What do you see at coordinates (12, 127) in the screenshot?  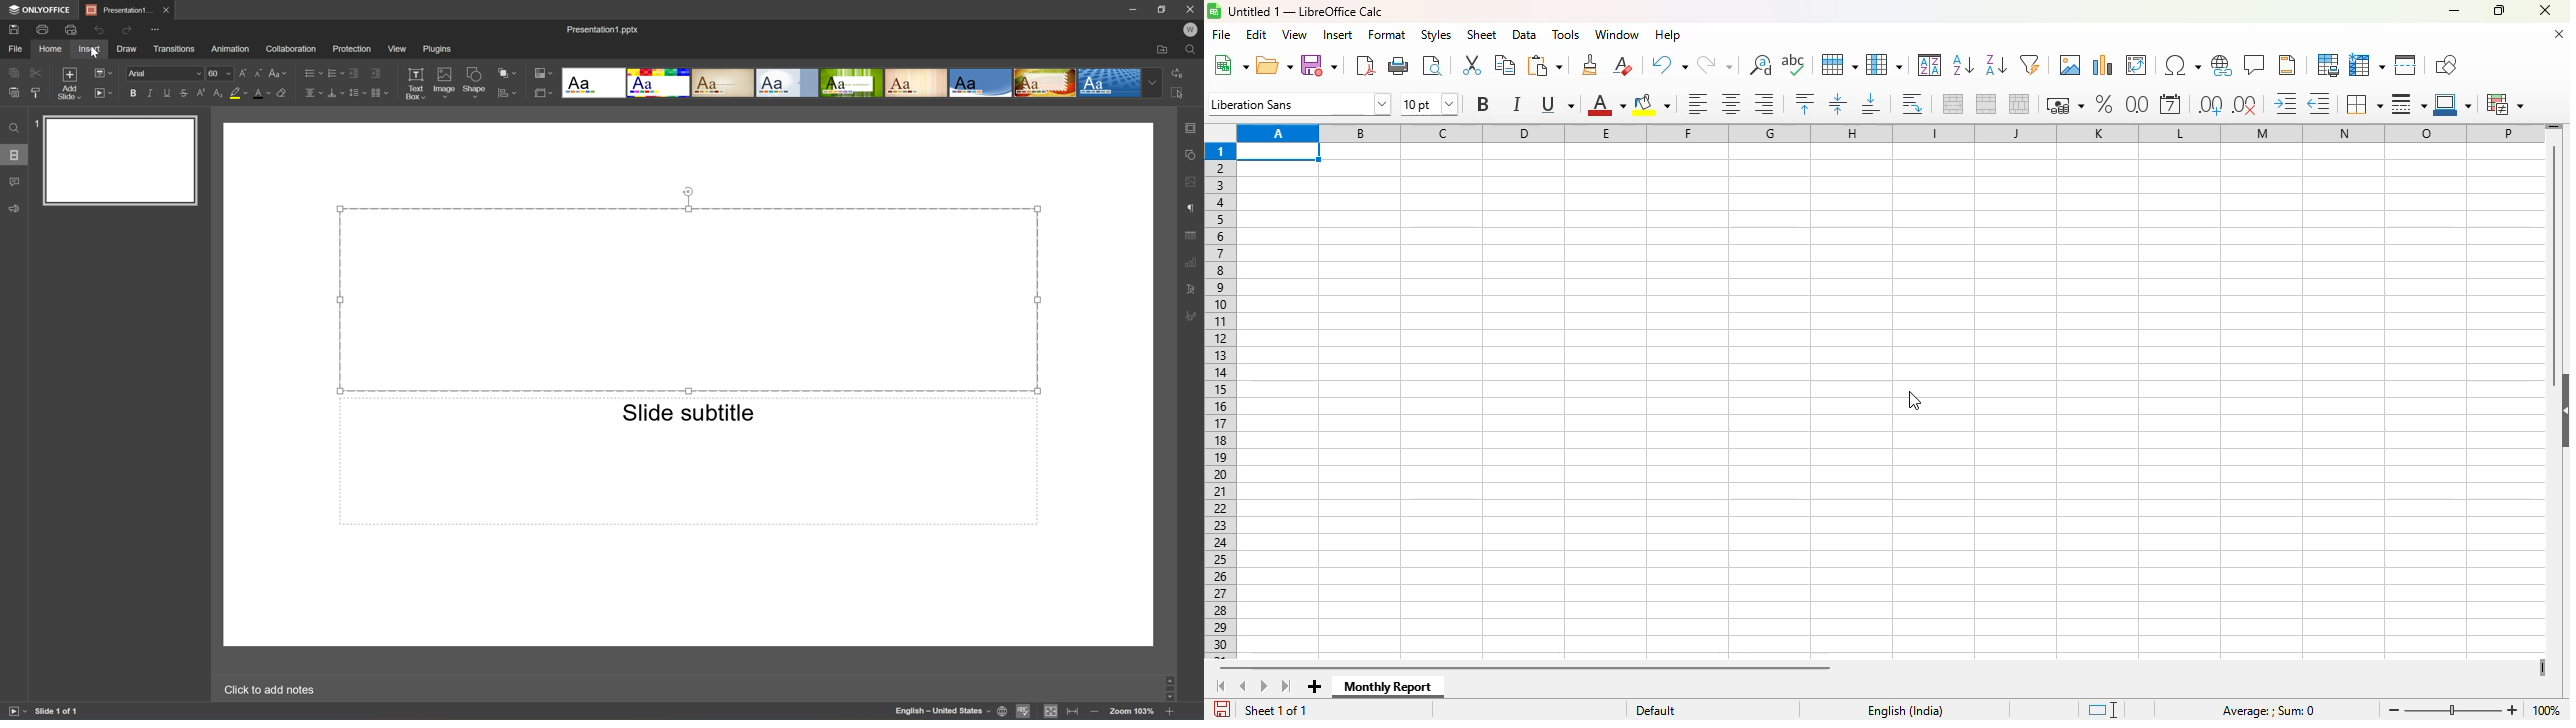 I see `Find` at bounding box center [12, 127].